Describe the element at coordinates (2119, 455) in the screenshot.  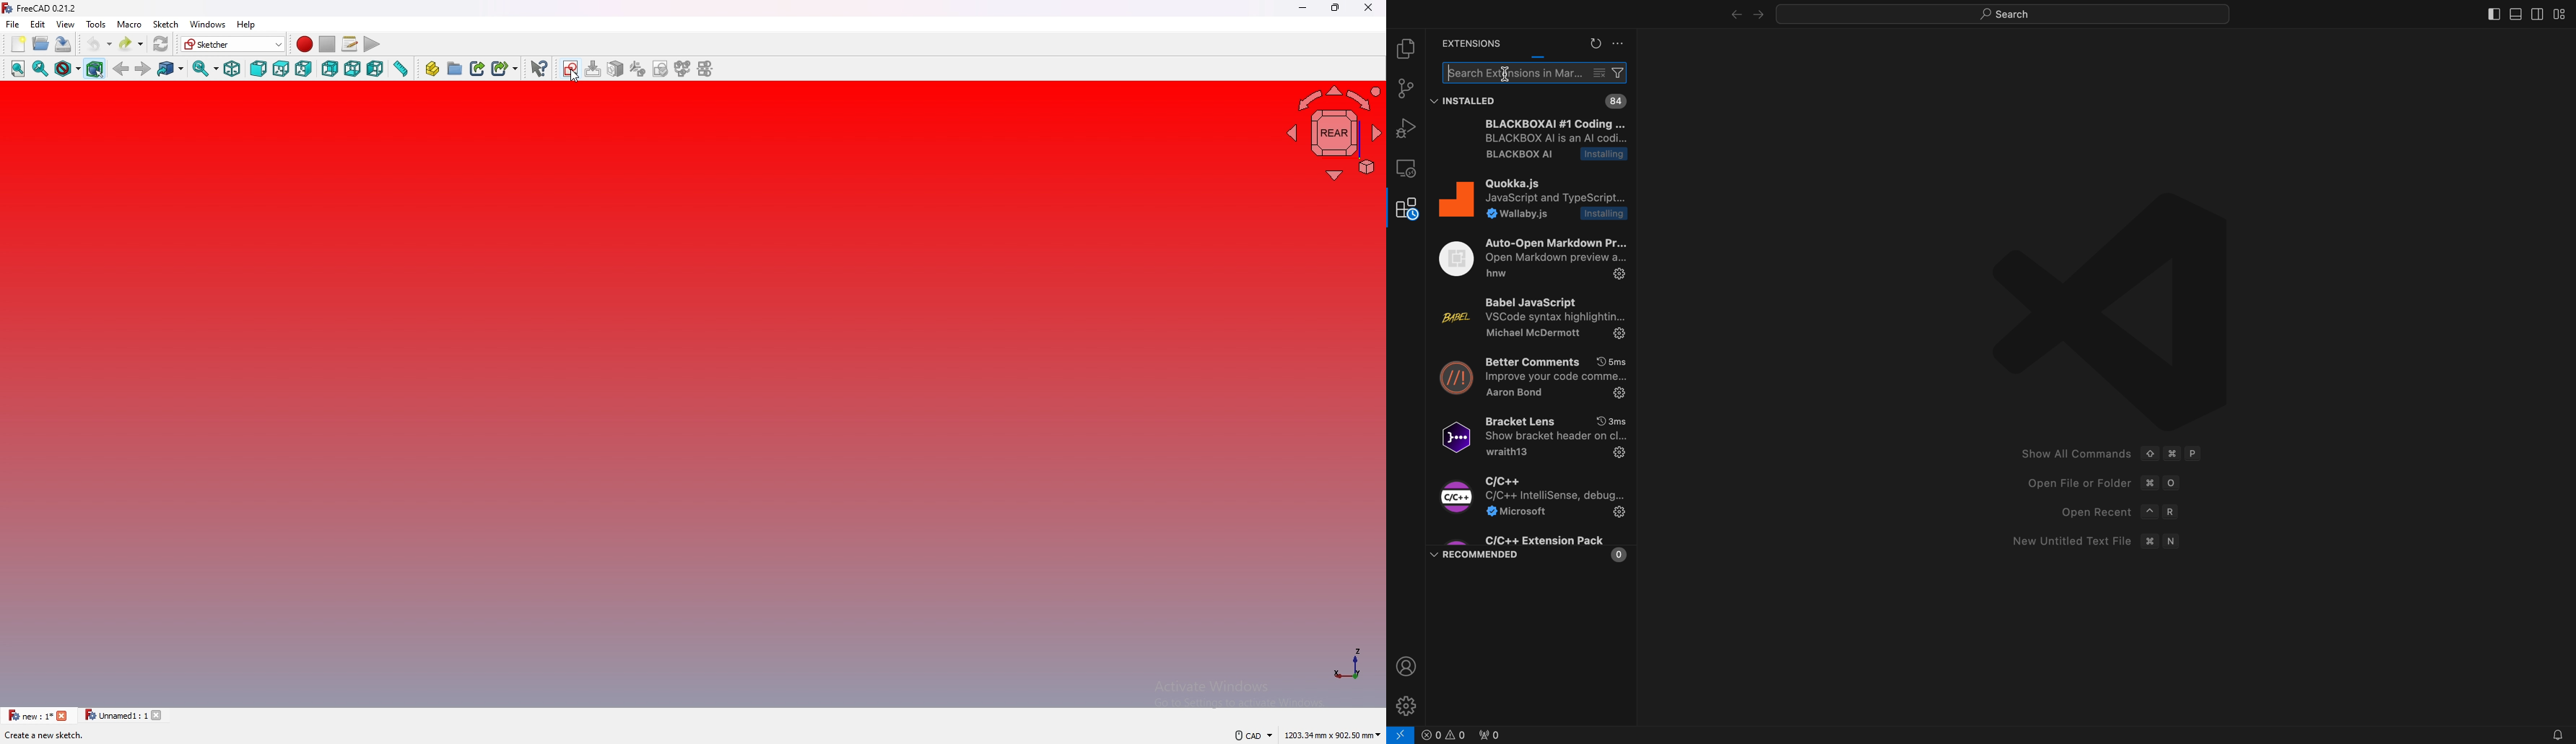
I see `show all commands` at that location.